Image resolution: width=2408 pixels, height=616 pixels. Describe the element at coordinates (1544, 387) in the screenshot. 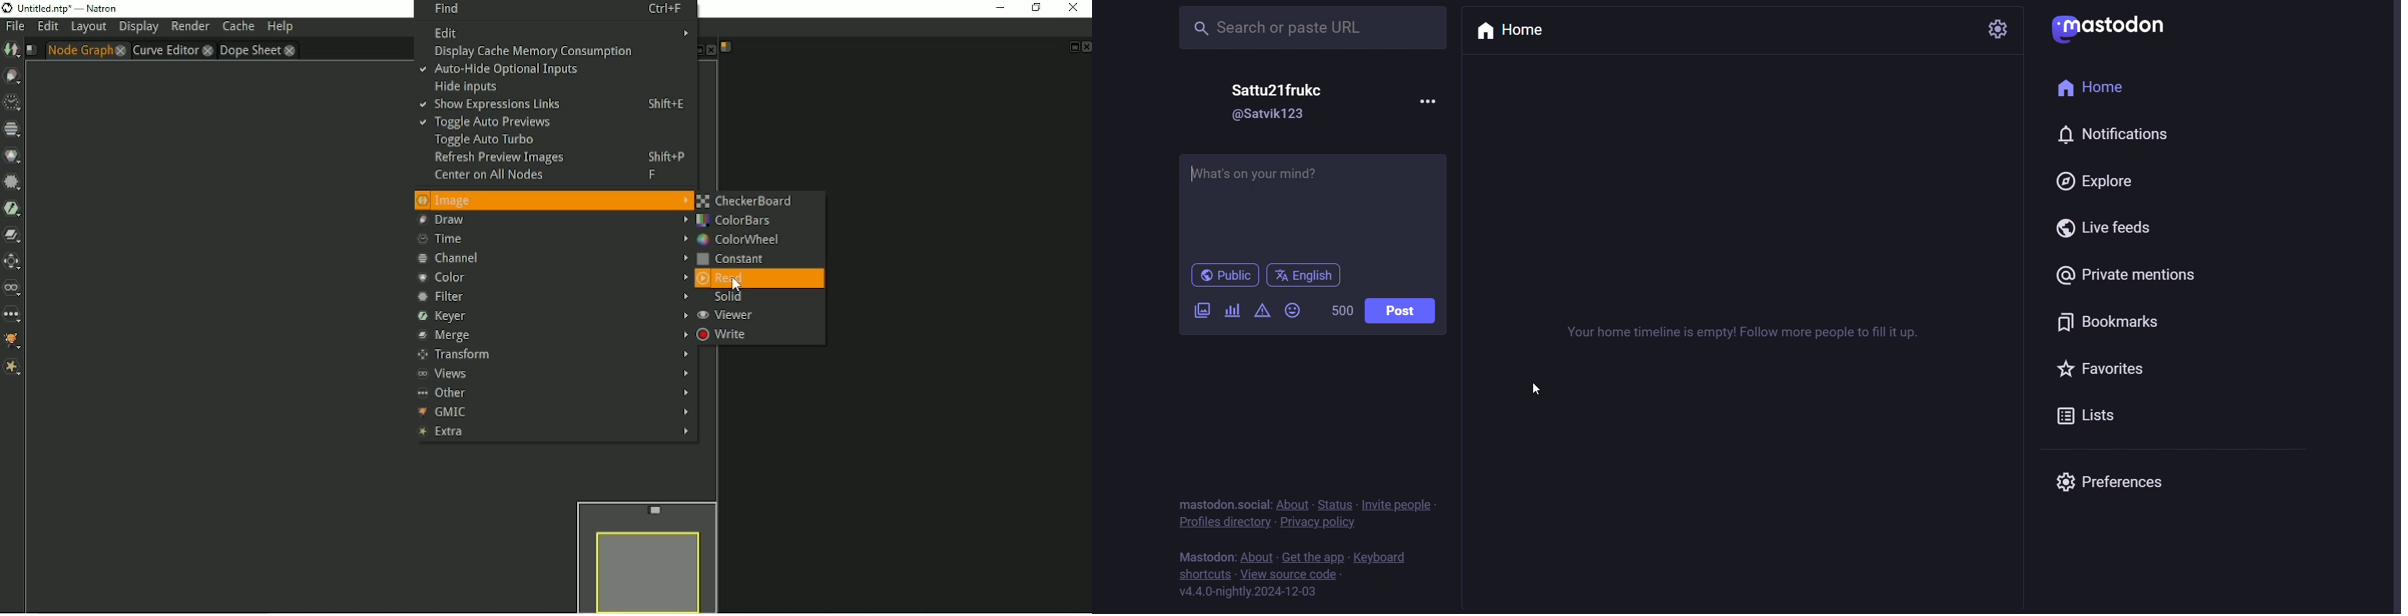

I see `cursor` at that location.